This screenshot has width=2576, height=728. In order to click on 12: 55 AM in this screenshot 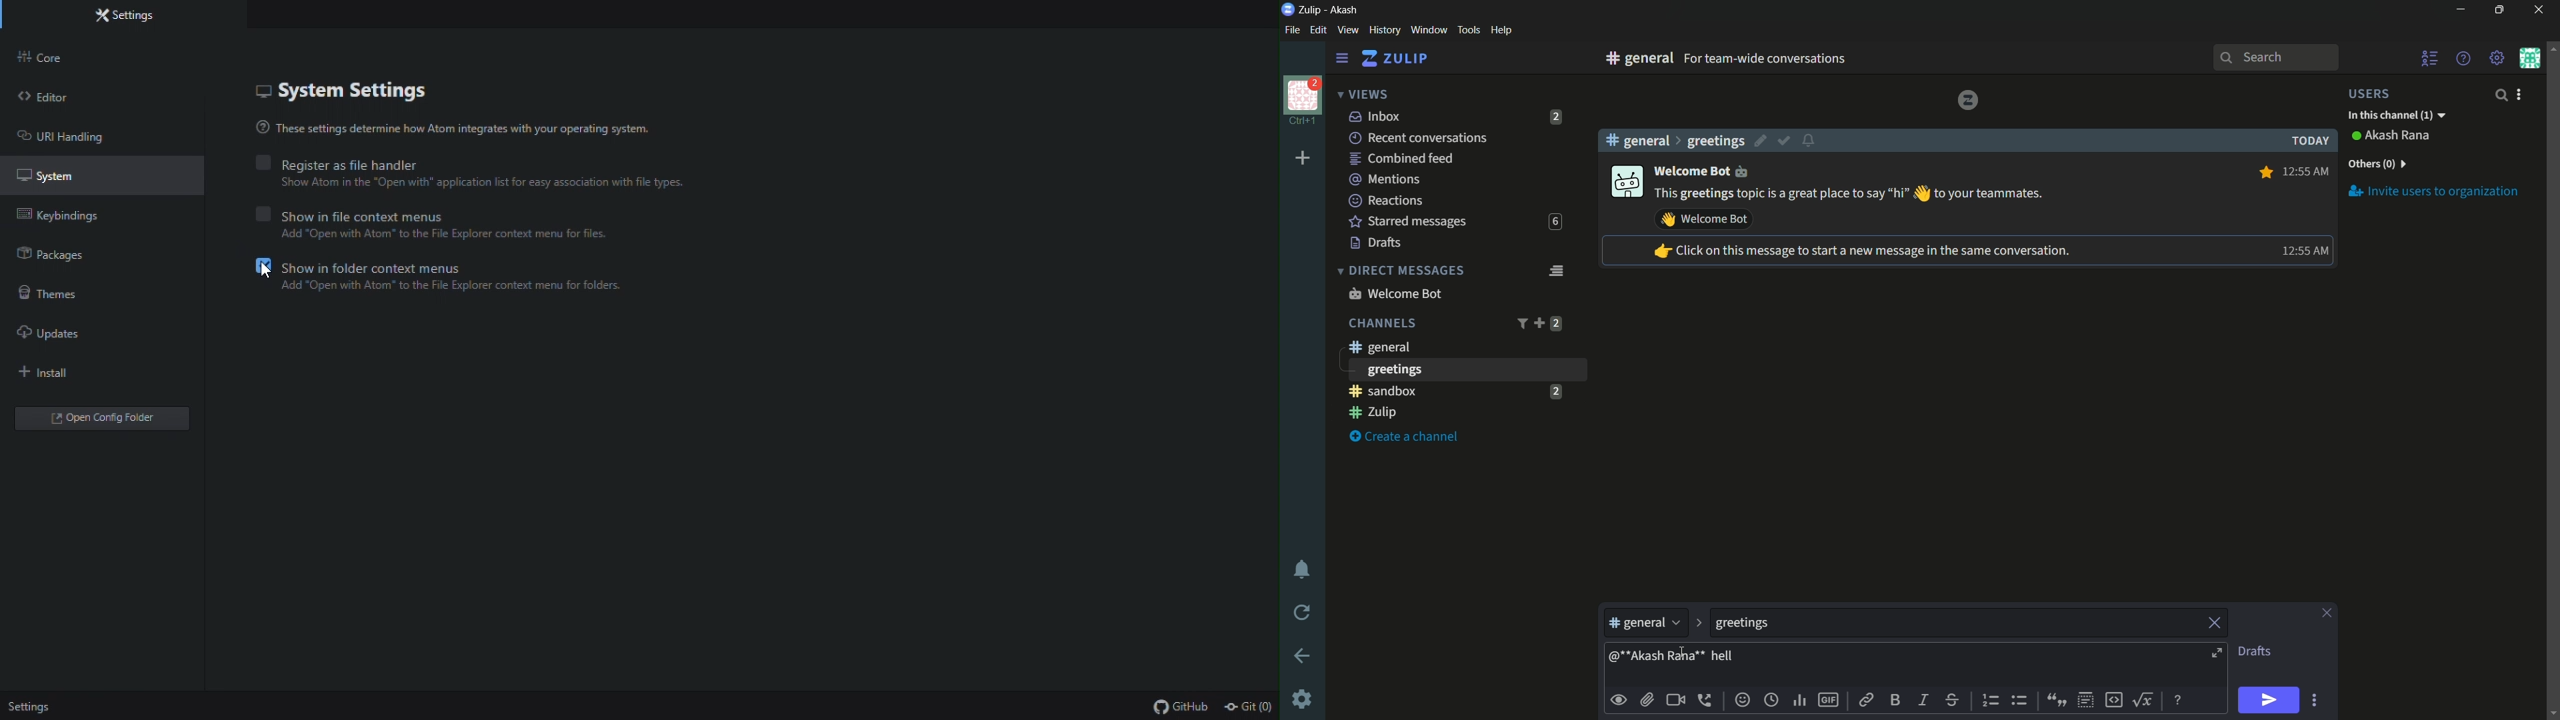, I will do `click(2307, 170)`.